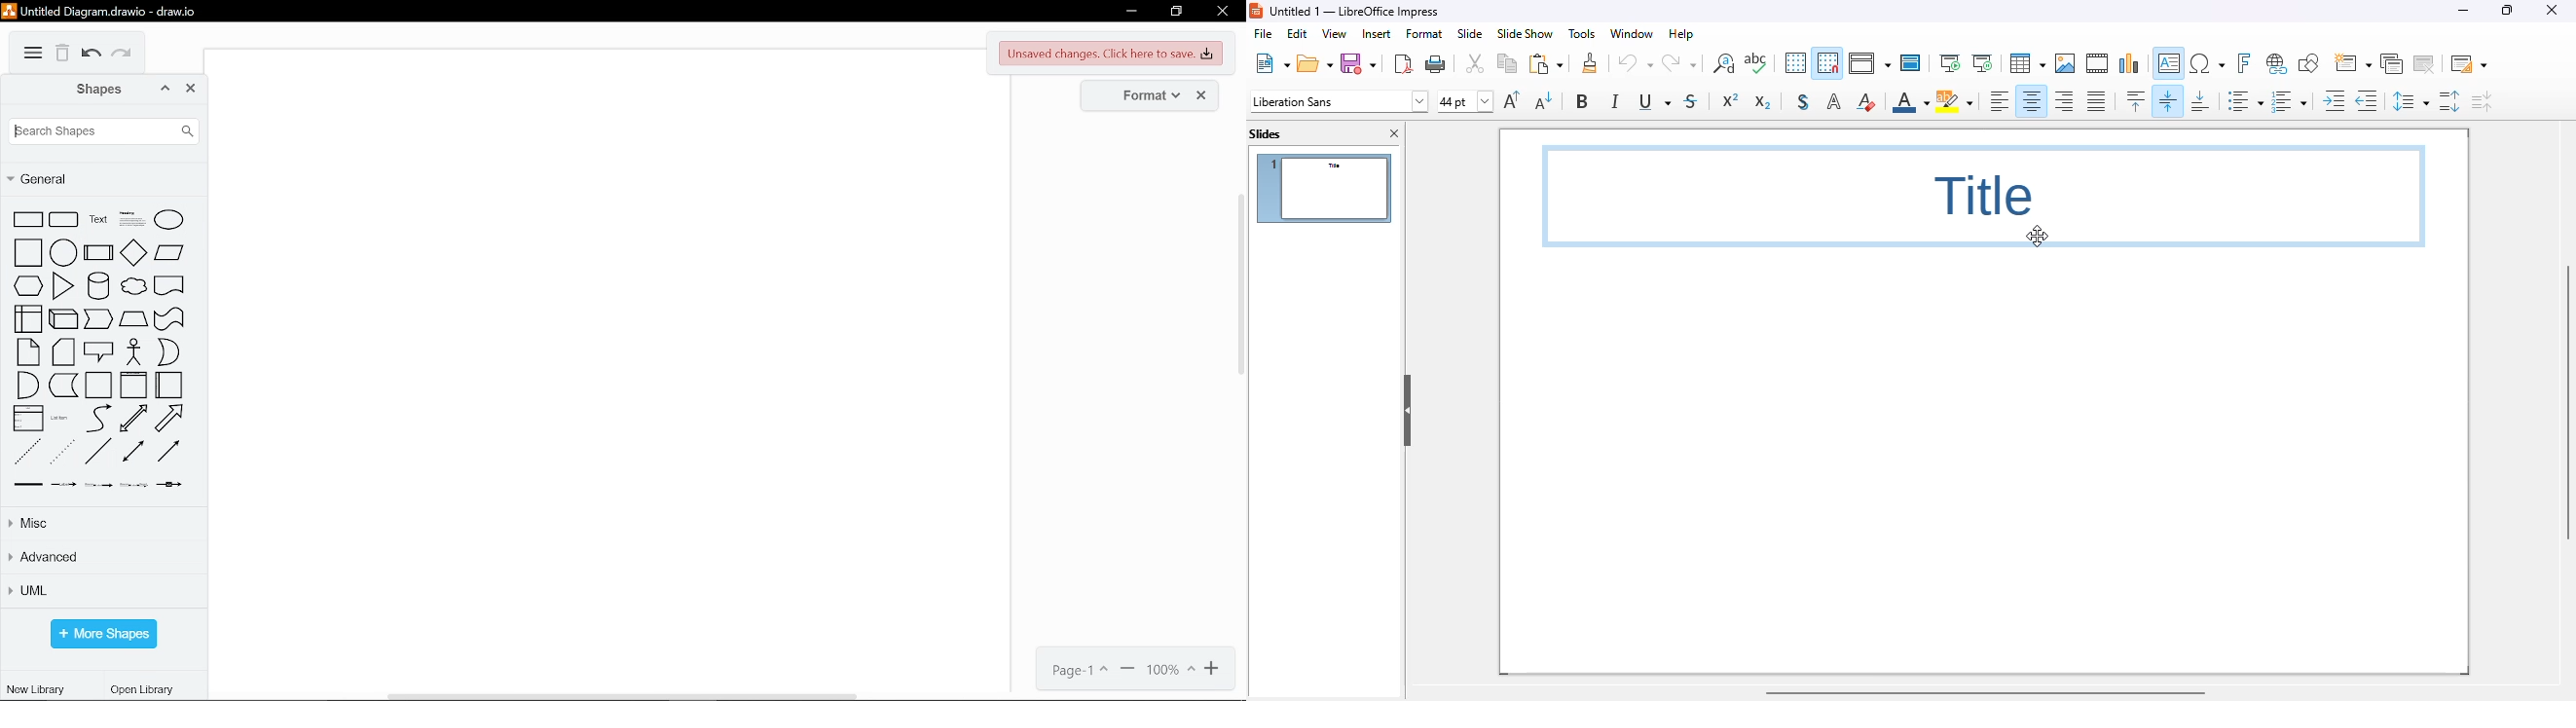 This screenshot has width=2576, height=728. I want to click on vertical scroll bar, so click(2564, 402).